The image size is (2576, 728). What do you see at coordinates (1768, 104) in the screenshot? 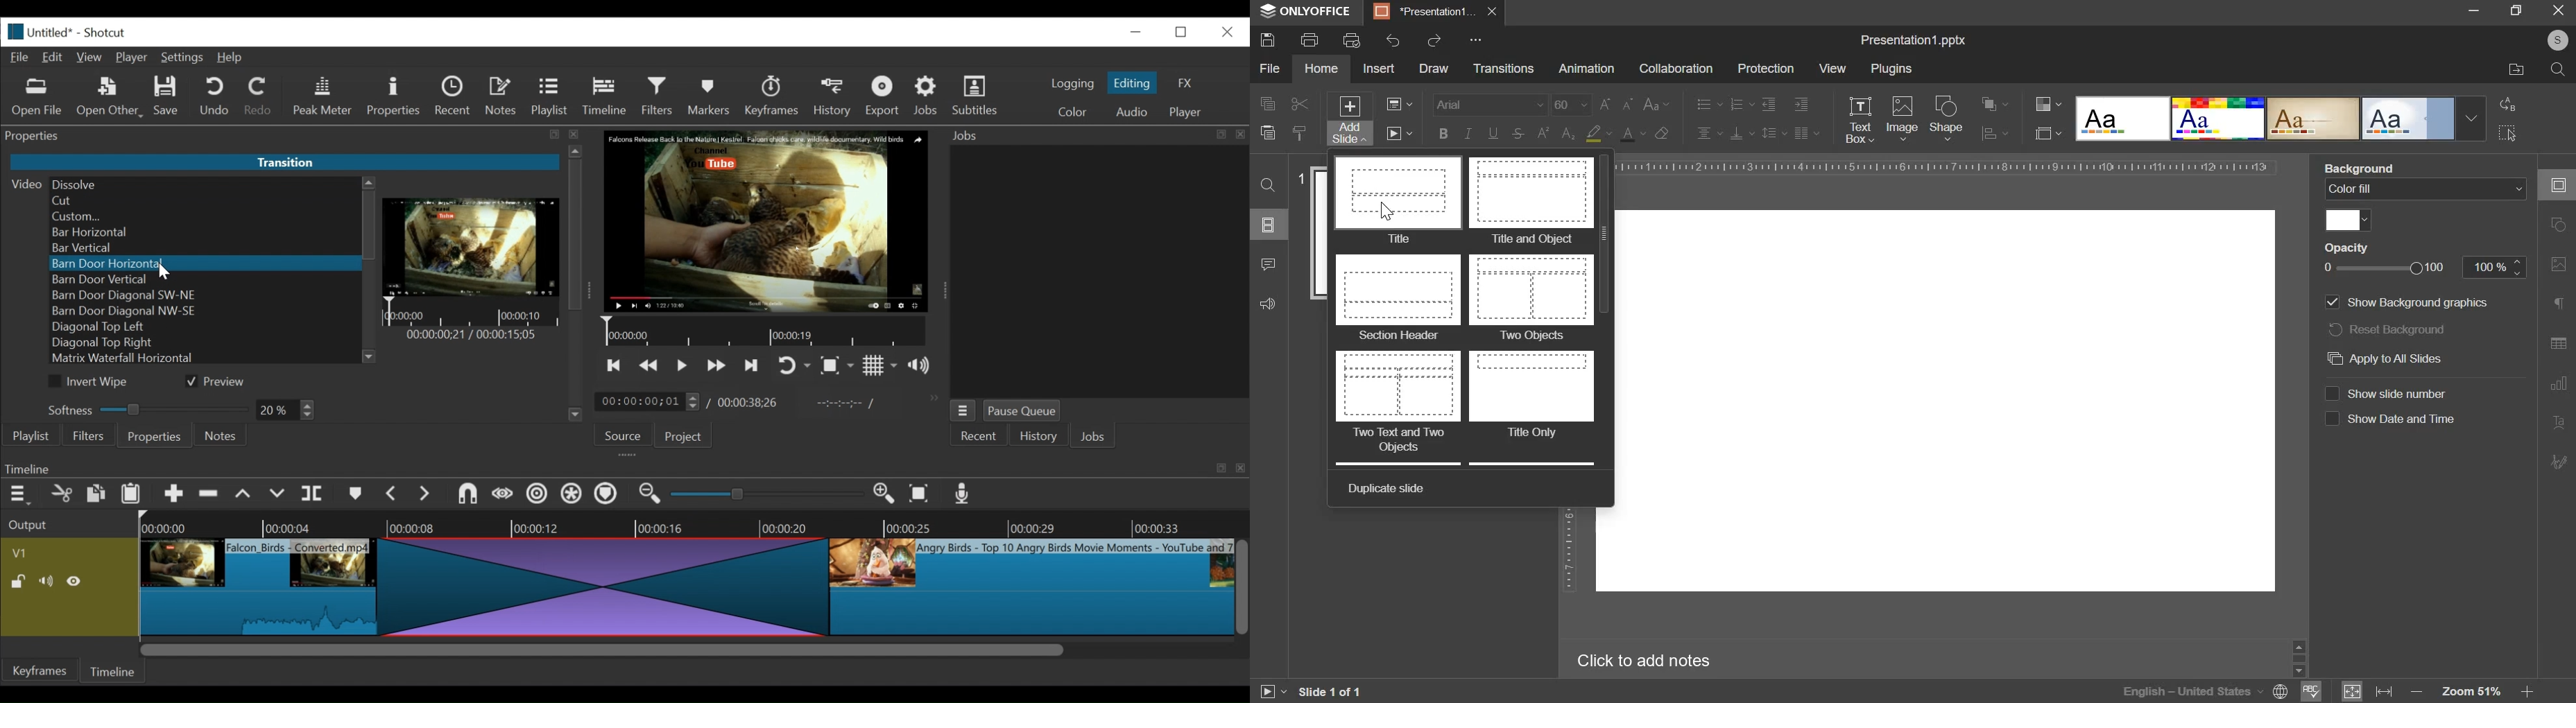
I see `decrease indent` at bounding box center [1768, 104].